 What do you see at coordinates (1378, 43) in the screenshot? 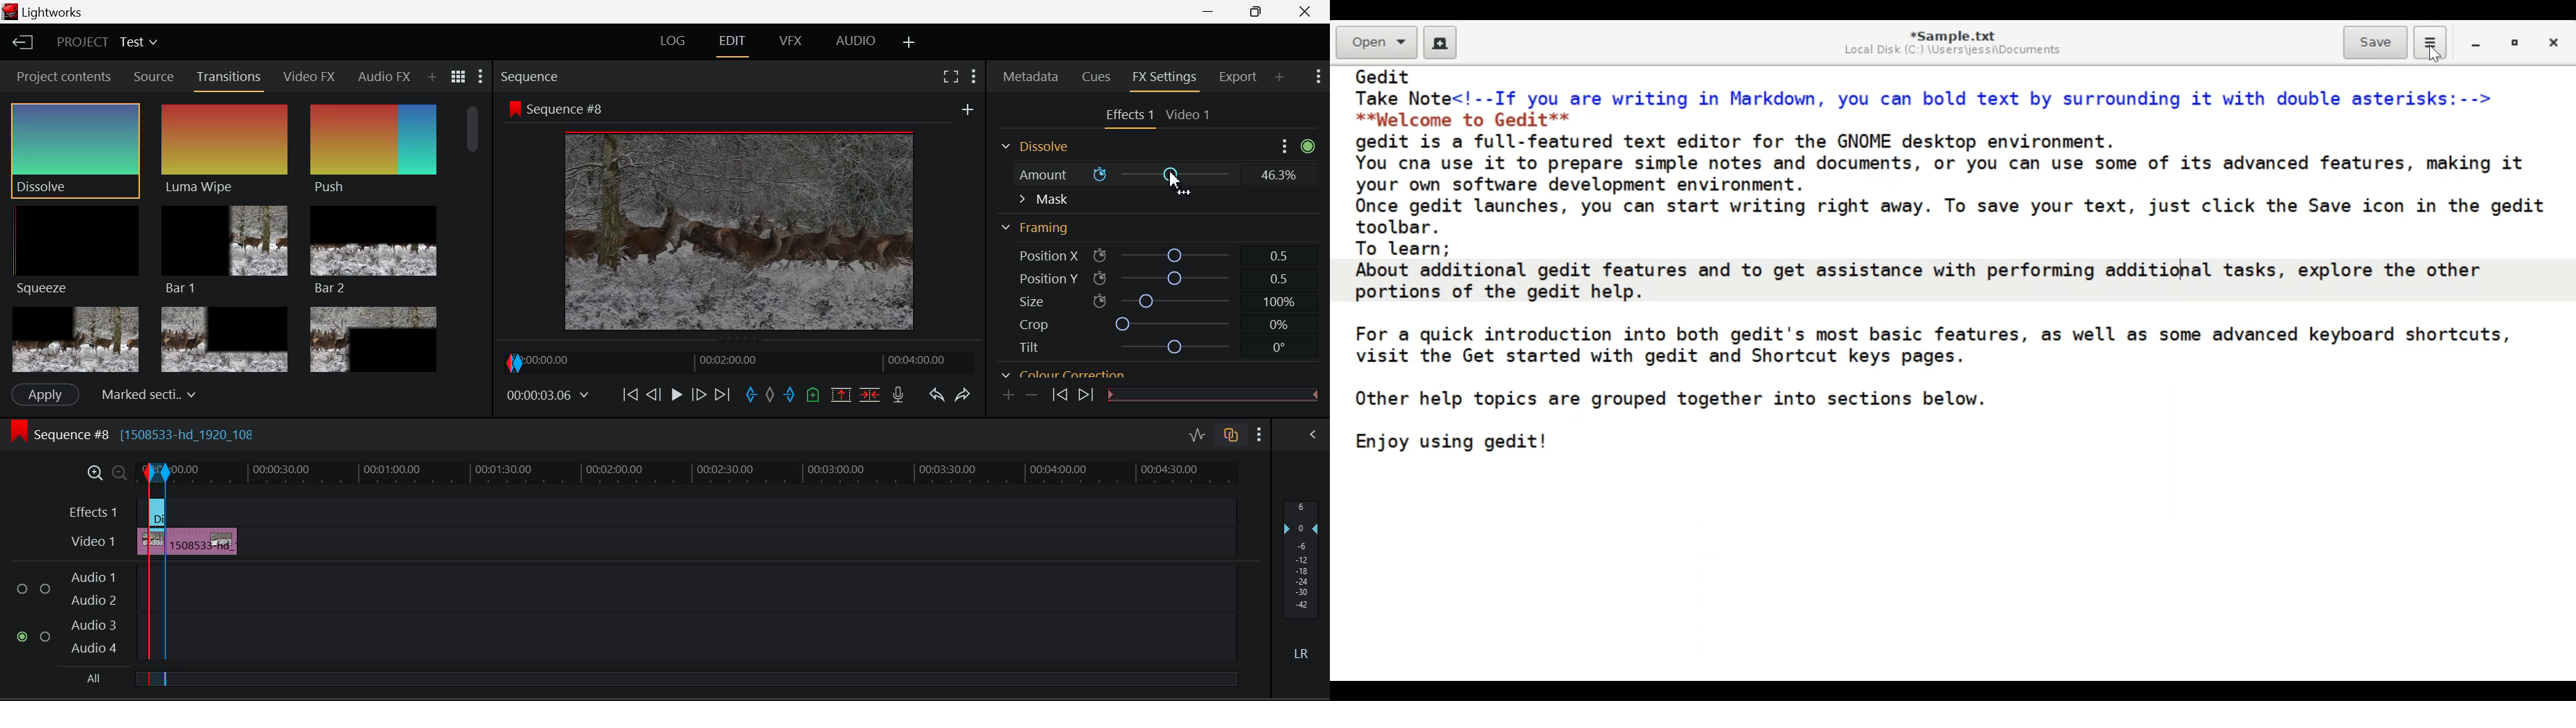
I see `Open` at bounding box center [1378, 43].